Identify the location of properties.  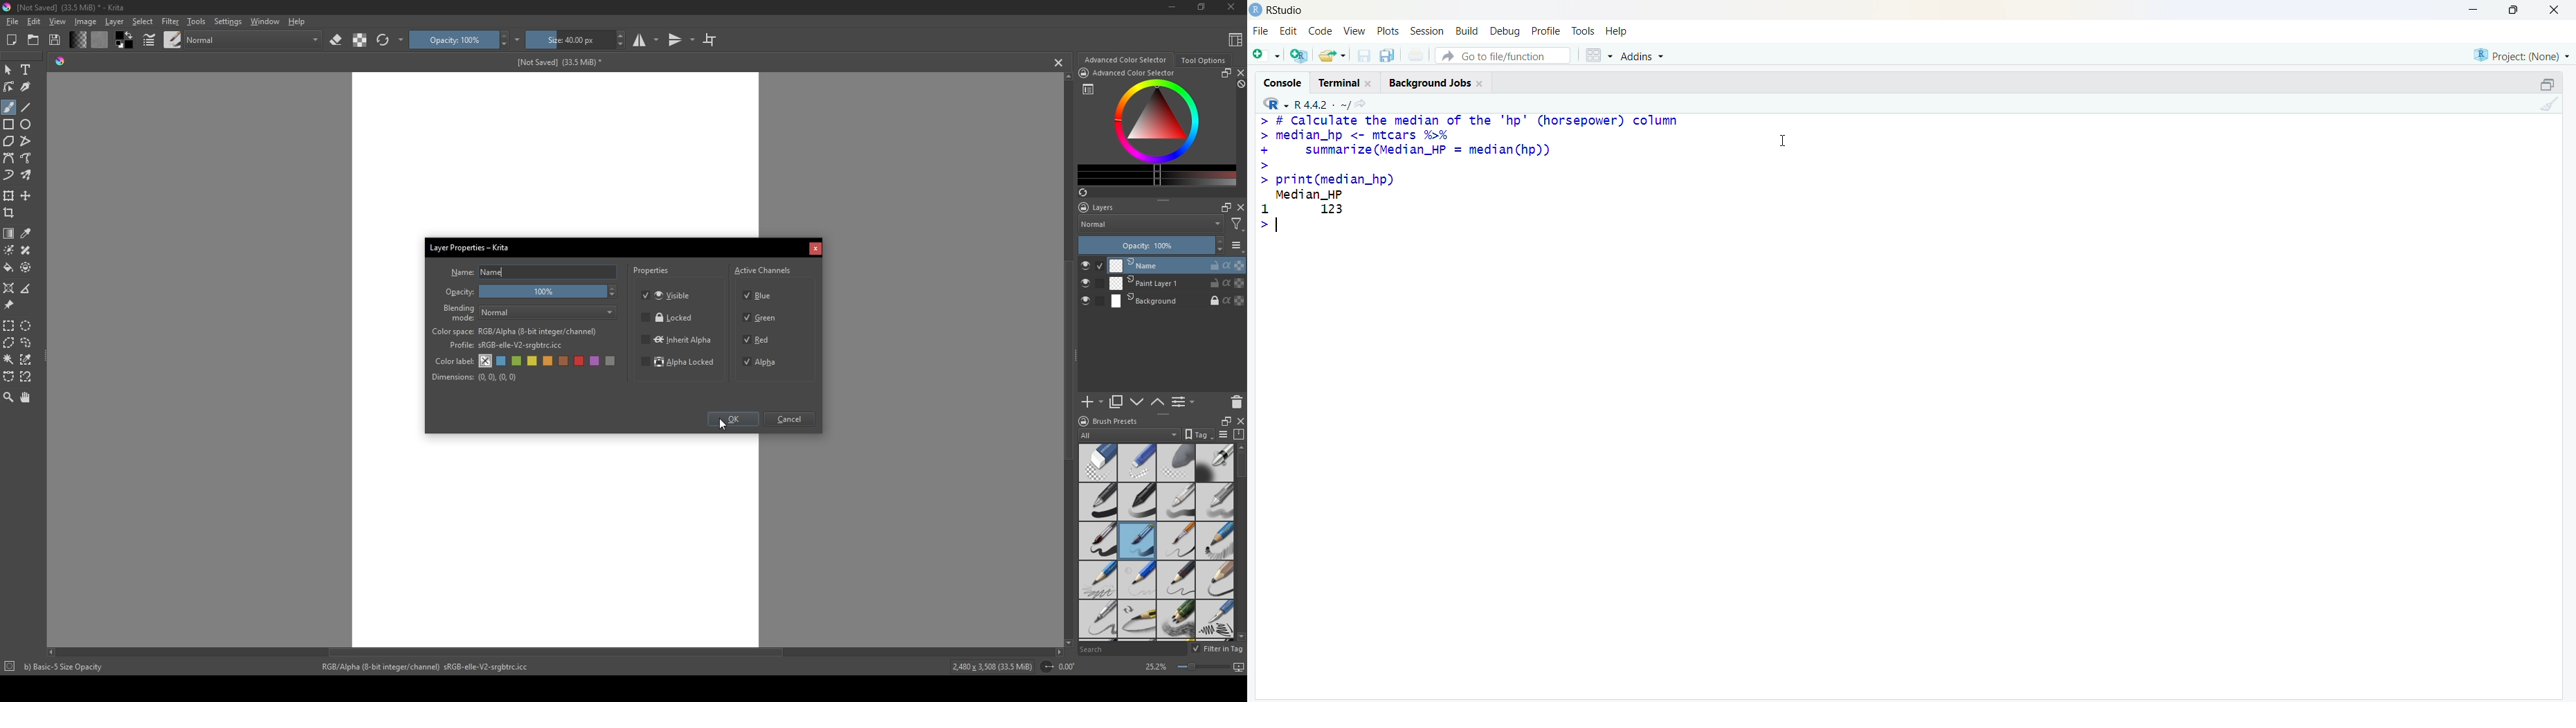
(652, 272).